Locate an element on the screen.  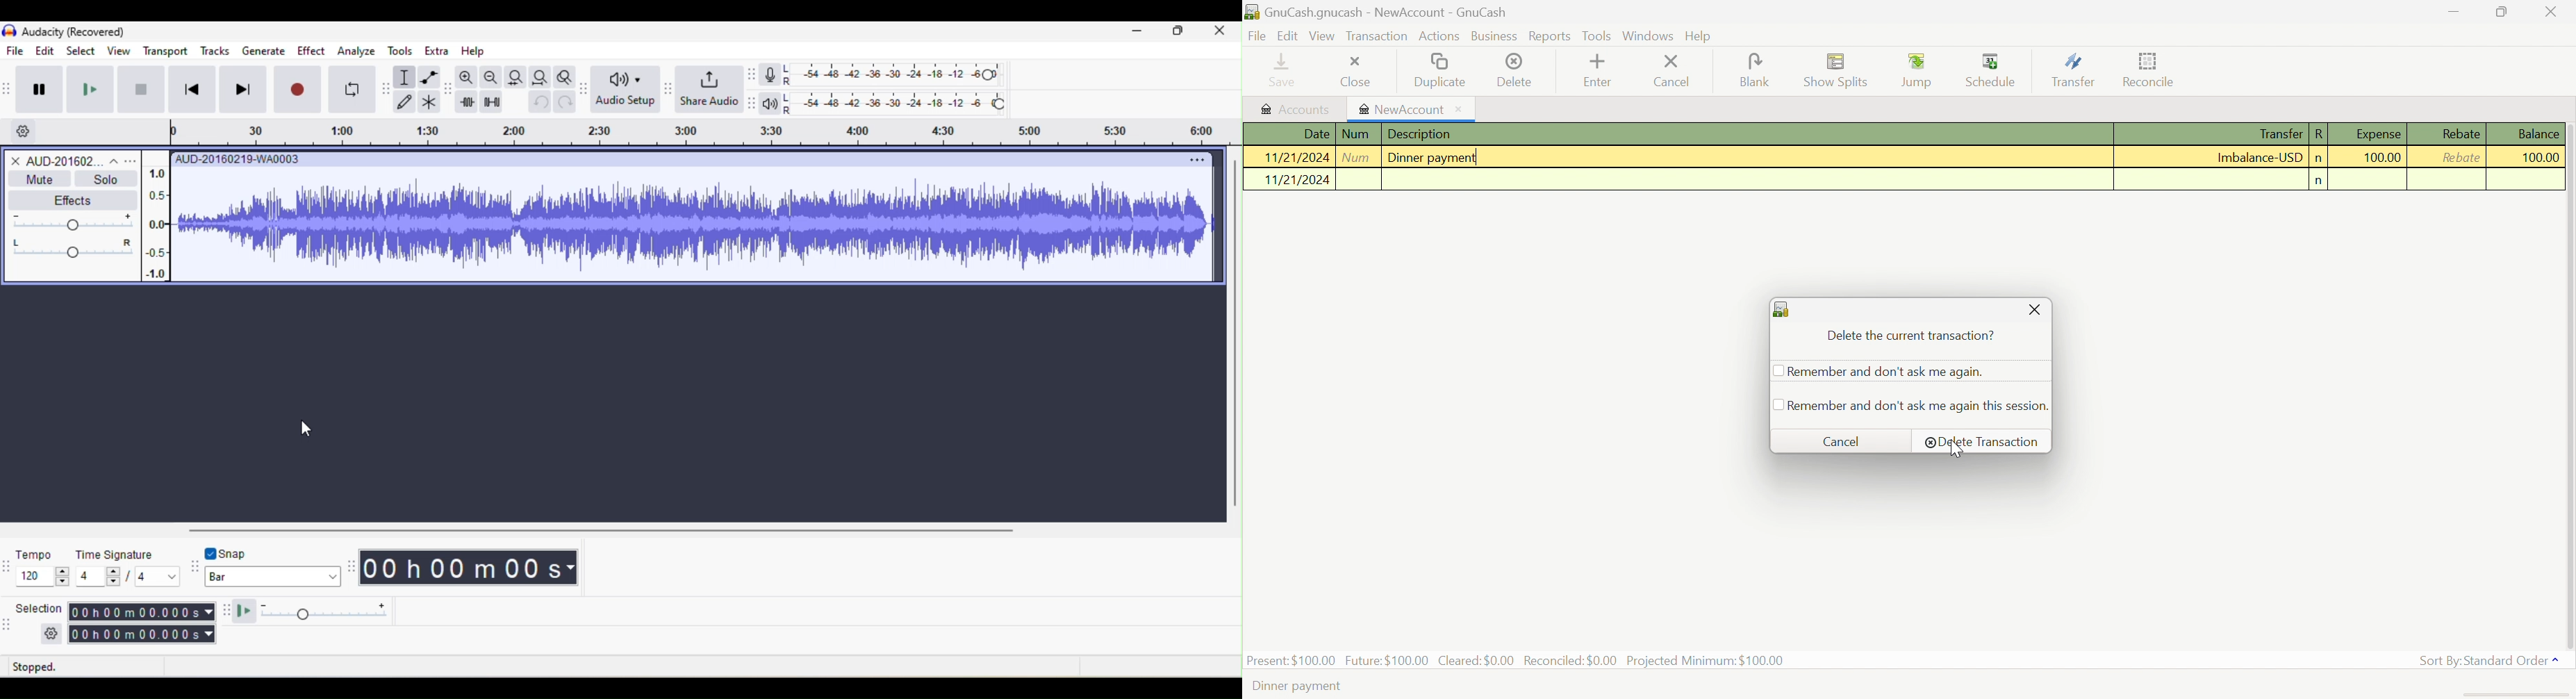
Delete the current transaction? is located at coordinates (1914, 336).